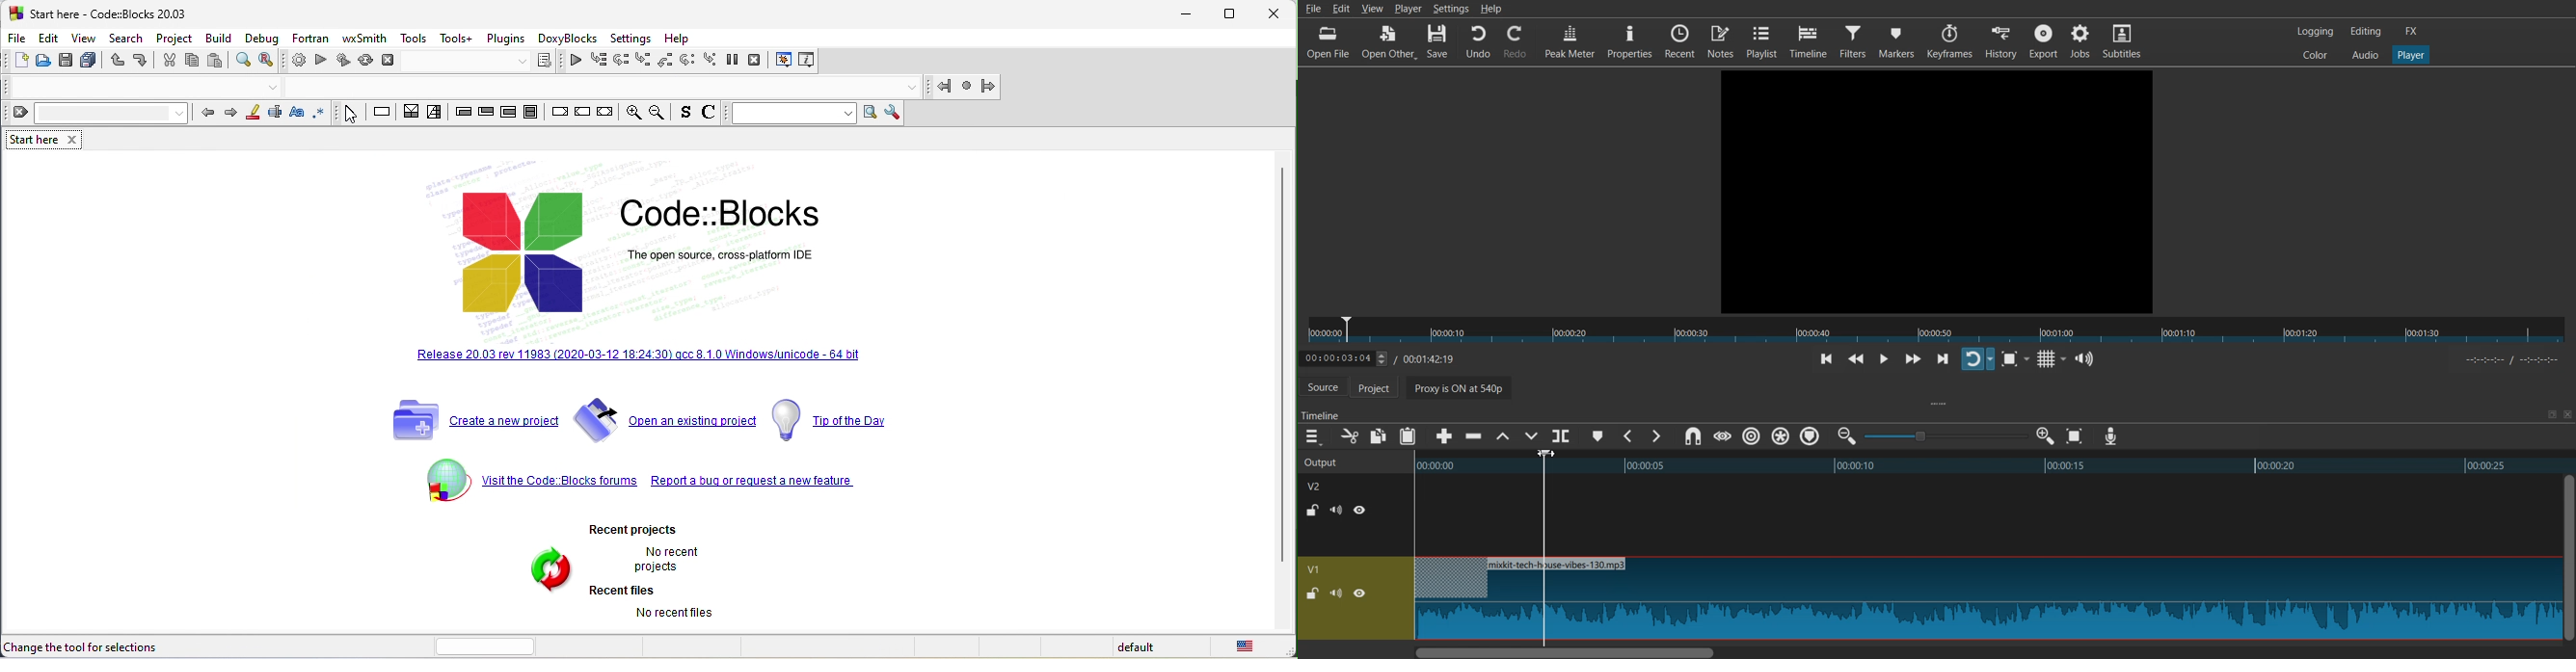 This screenshot has height=672, width=2576. Describe the element at coordinates (323, 65) in the screenshot. I see `run` at that location.